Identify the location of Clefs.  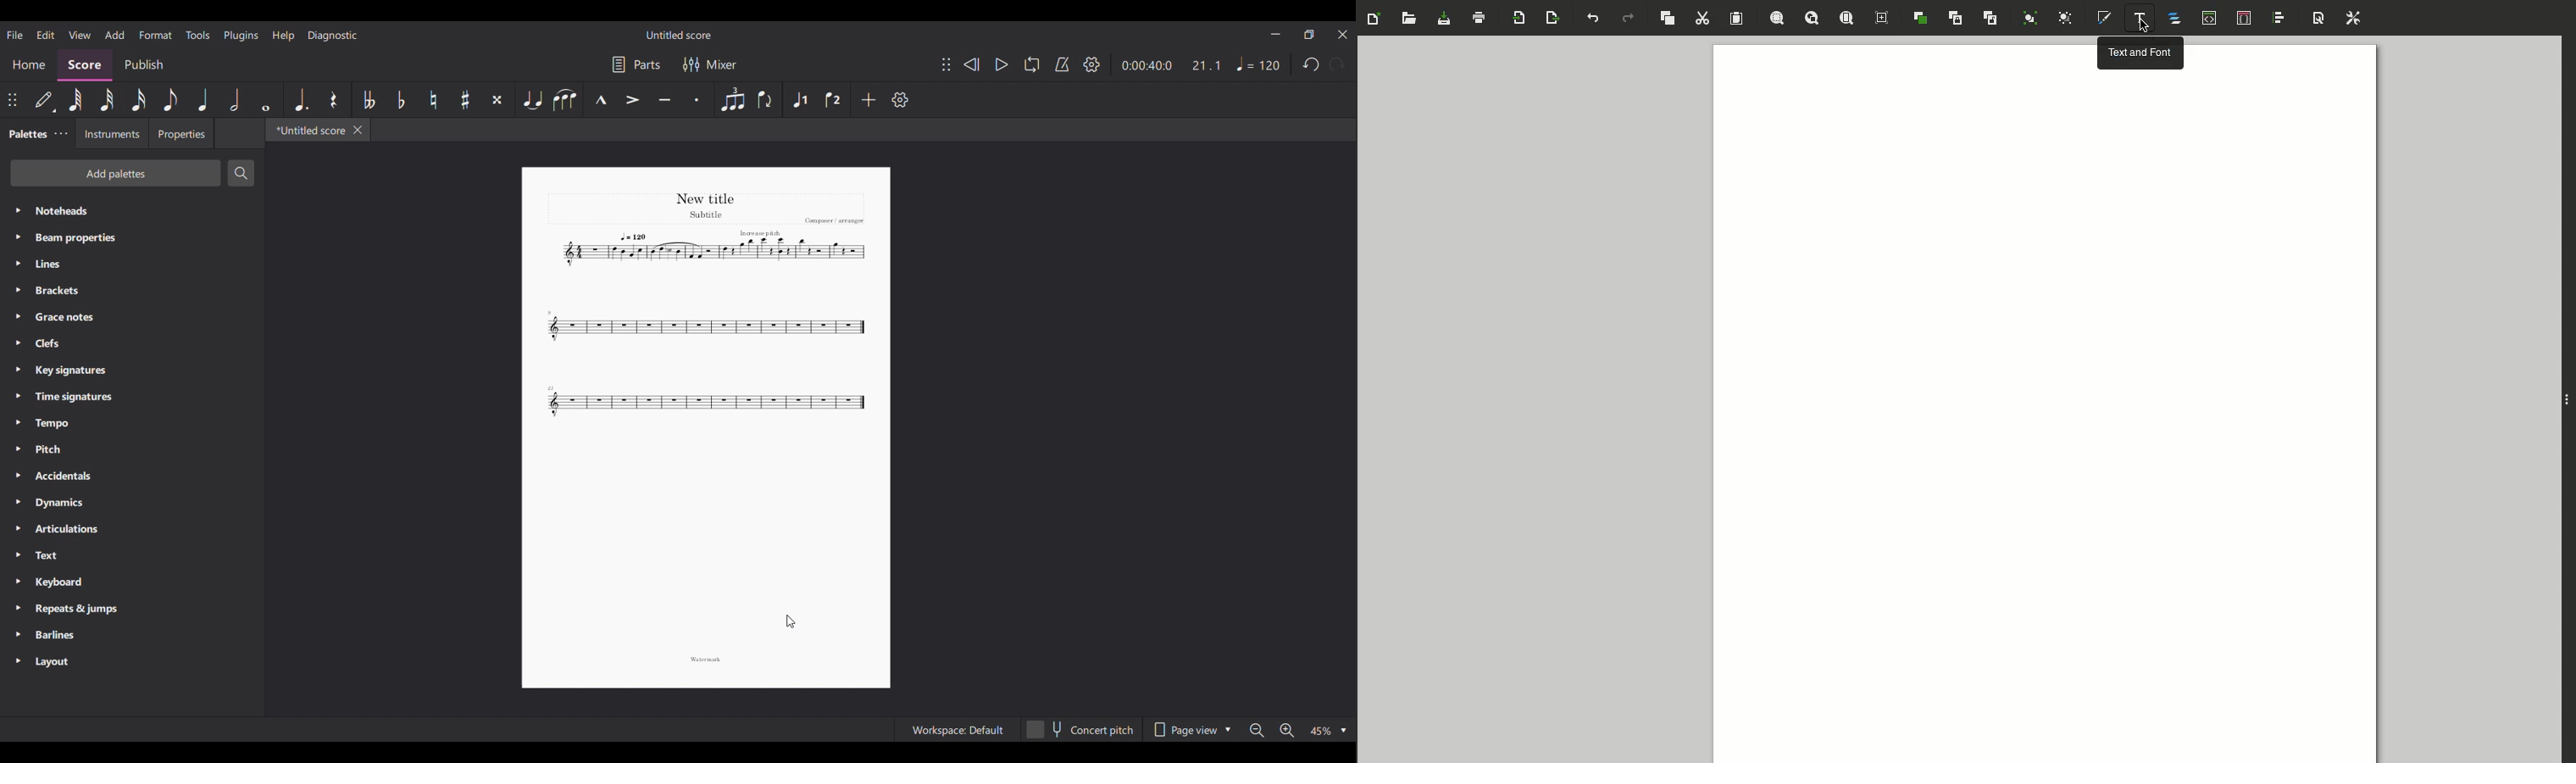
(131, 343).